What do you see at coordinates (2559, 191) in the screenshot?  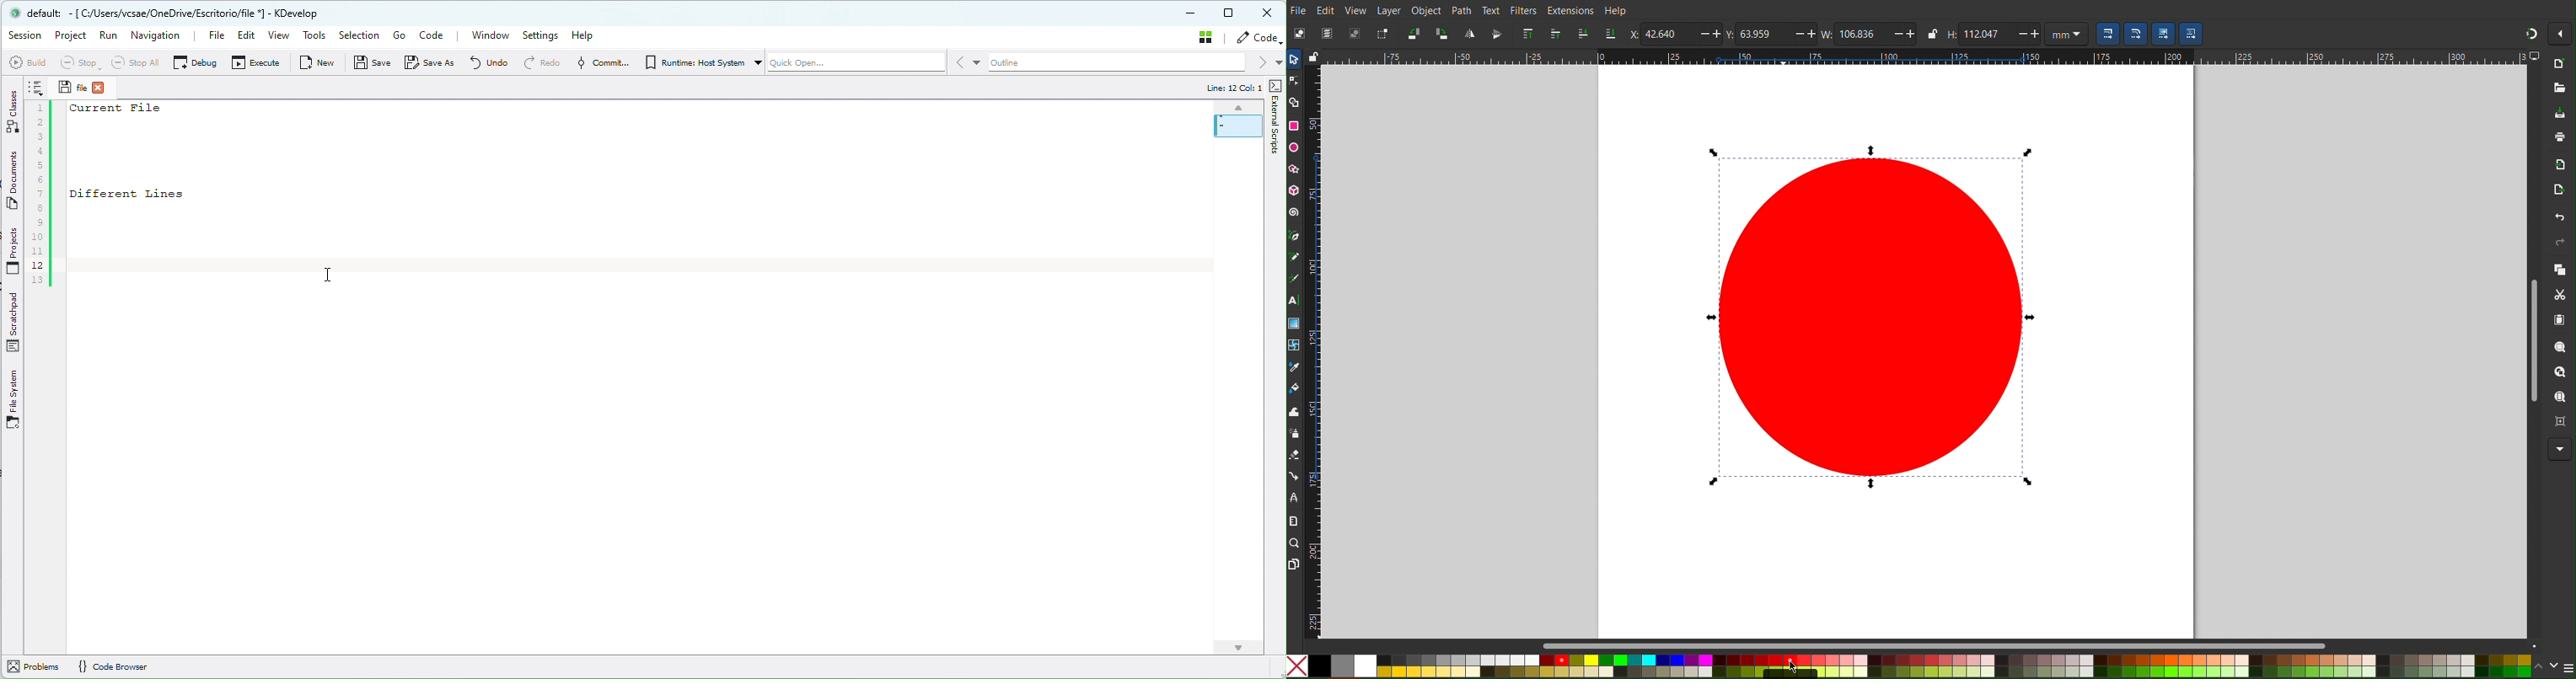 I see `Open Export` at bounding box center [2559, 191].